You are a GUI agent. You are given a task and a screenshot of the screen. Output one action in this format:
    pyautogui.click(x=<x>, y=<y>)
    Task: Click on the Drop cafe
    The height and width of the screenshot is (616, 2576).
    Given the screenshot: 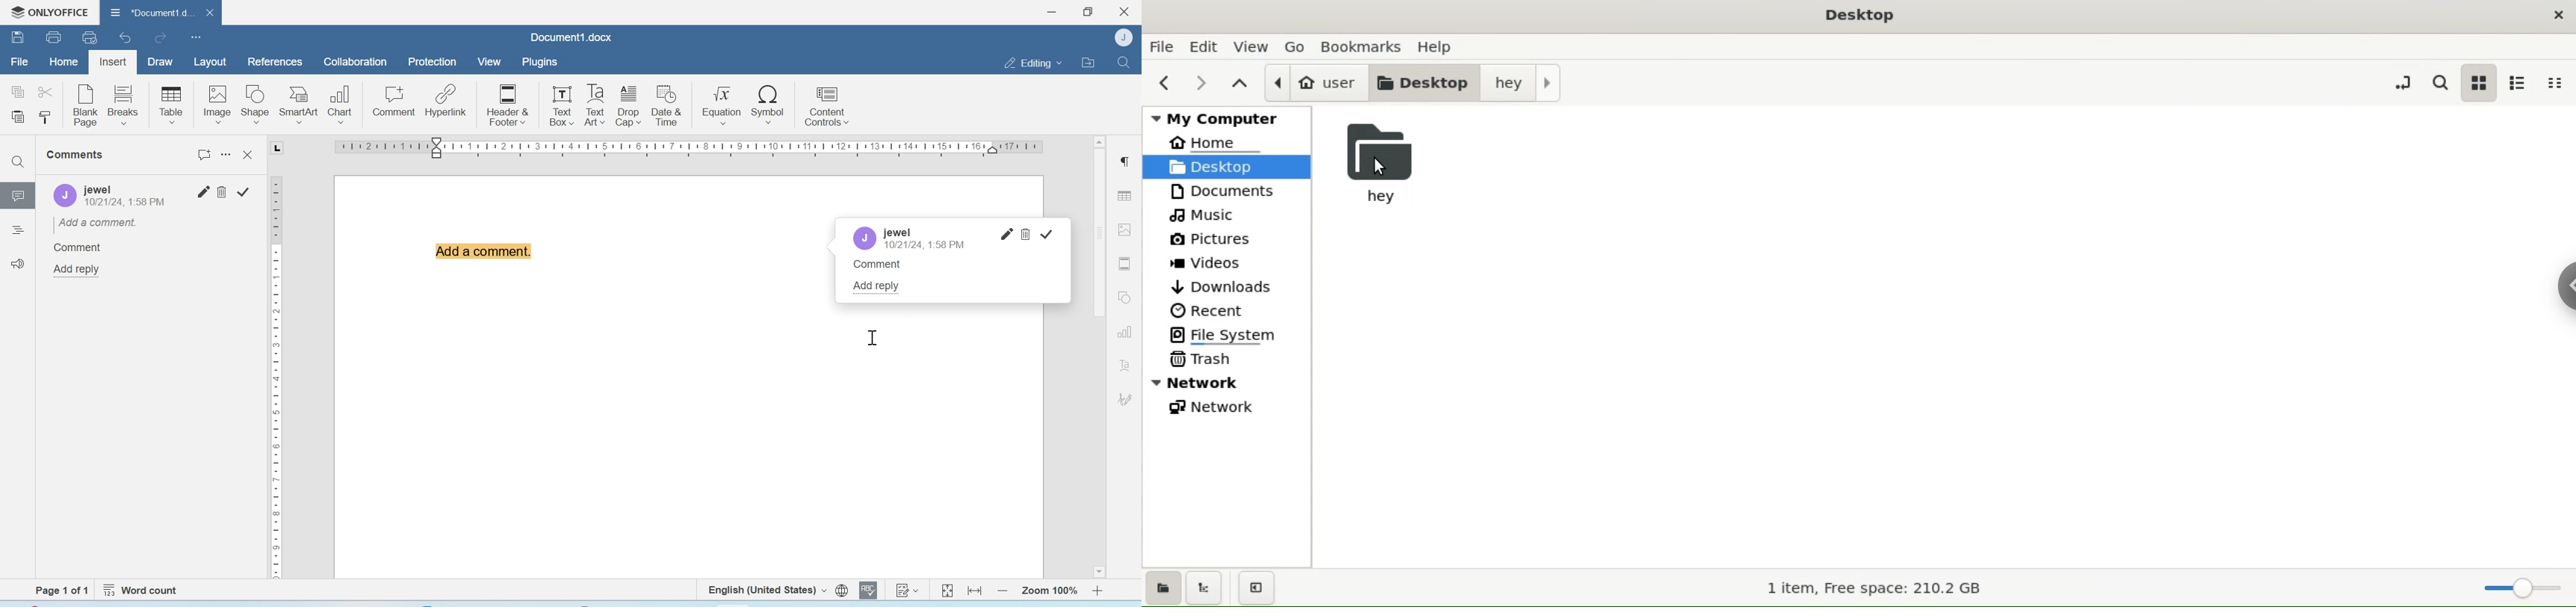 What is the action you would take?
    pyautogui.click(x=630, y=105)
    